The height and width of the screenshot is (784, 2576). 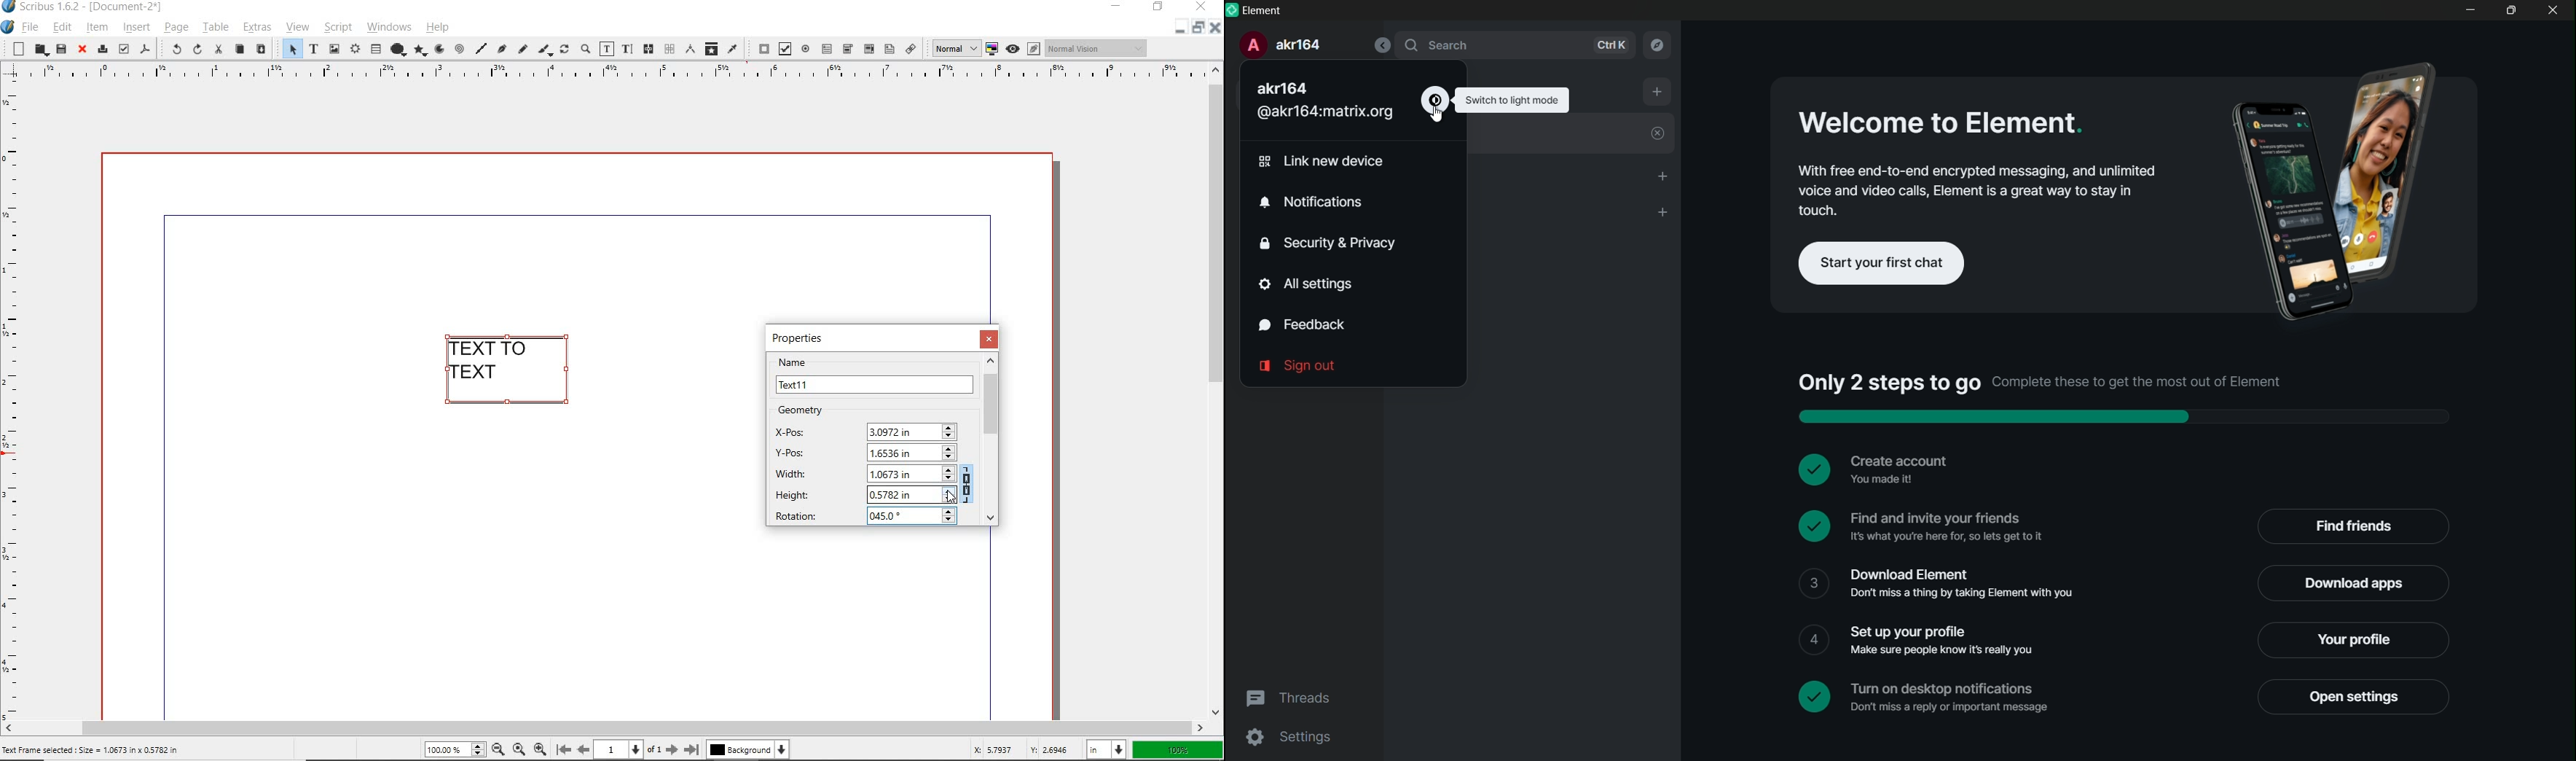 I want to click on zoom out, so click(x=502, y=749).